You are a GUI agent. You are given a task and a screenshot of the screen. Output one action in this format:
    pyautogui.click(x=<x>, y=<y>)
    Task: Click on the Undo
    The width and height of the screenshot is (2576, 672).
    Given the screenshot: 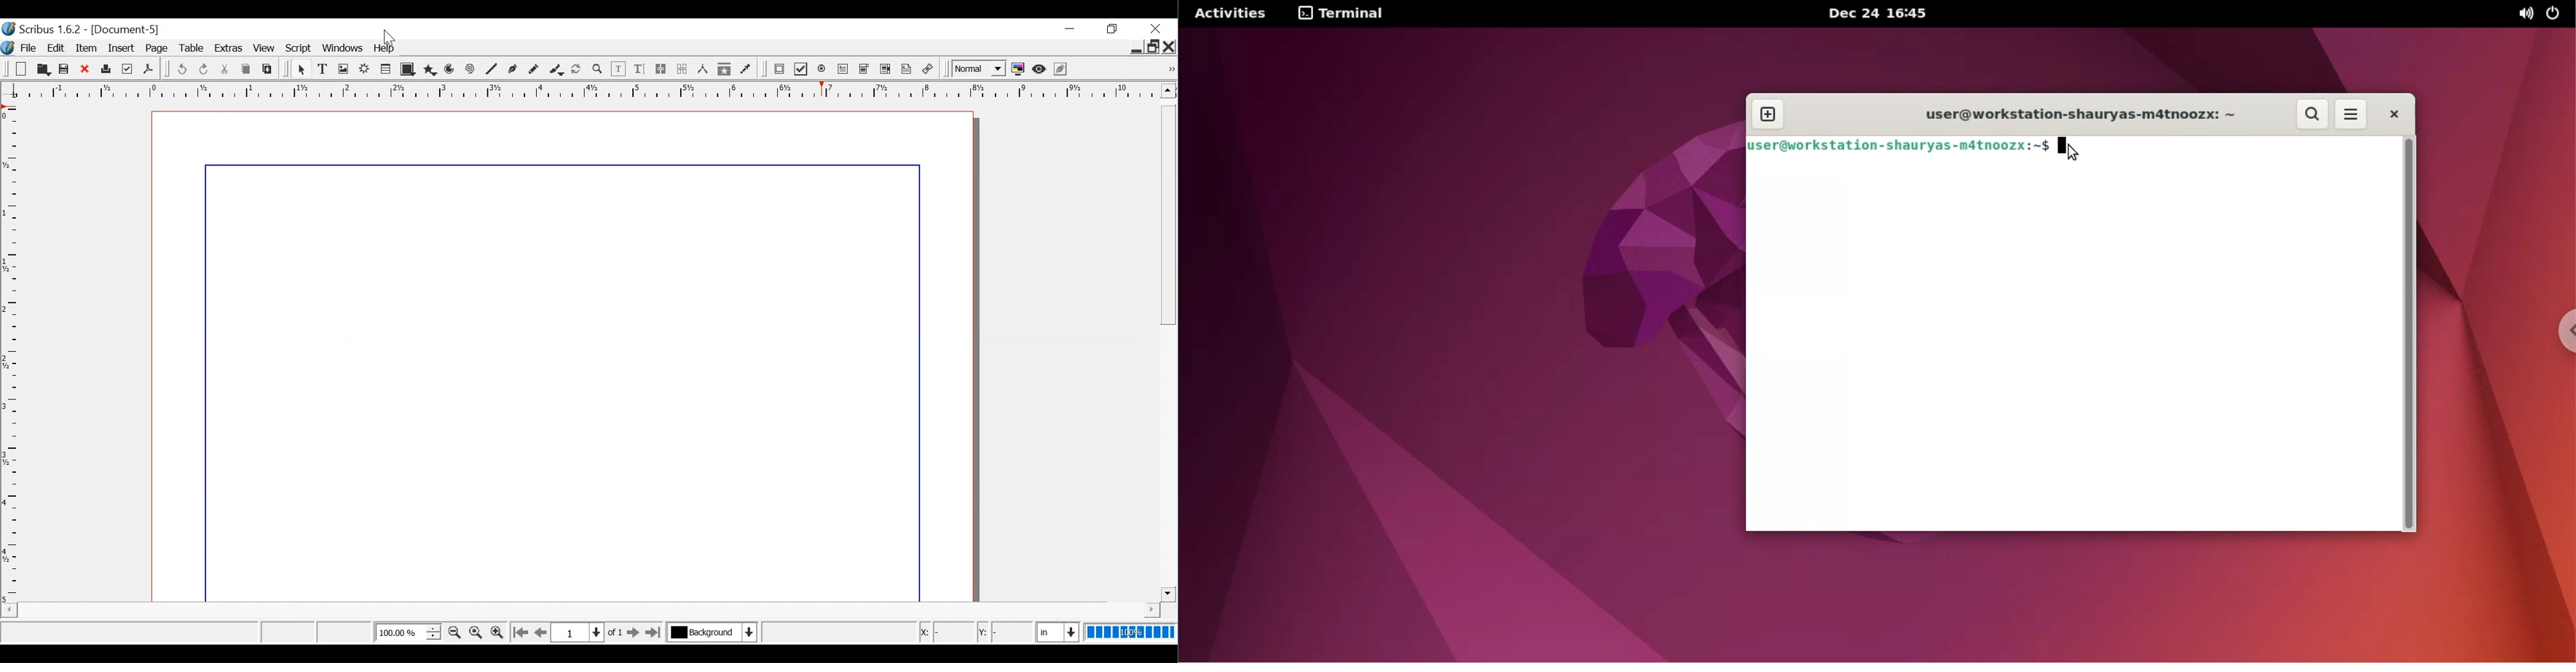 What is the action you would take?
    pyautogui.click(x=182, y=69)
    